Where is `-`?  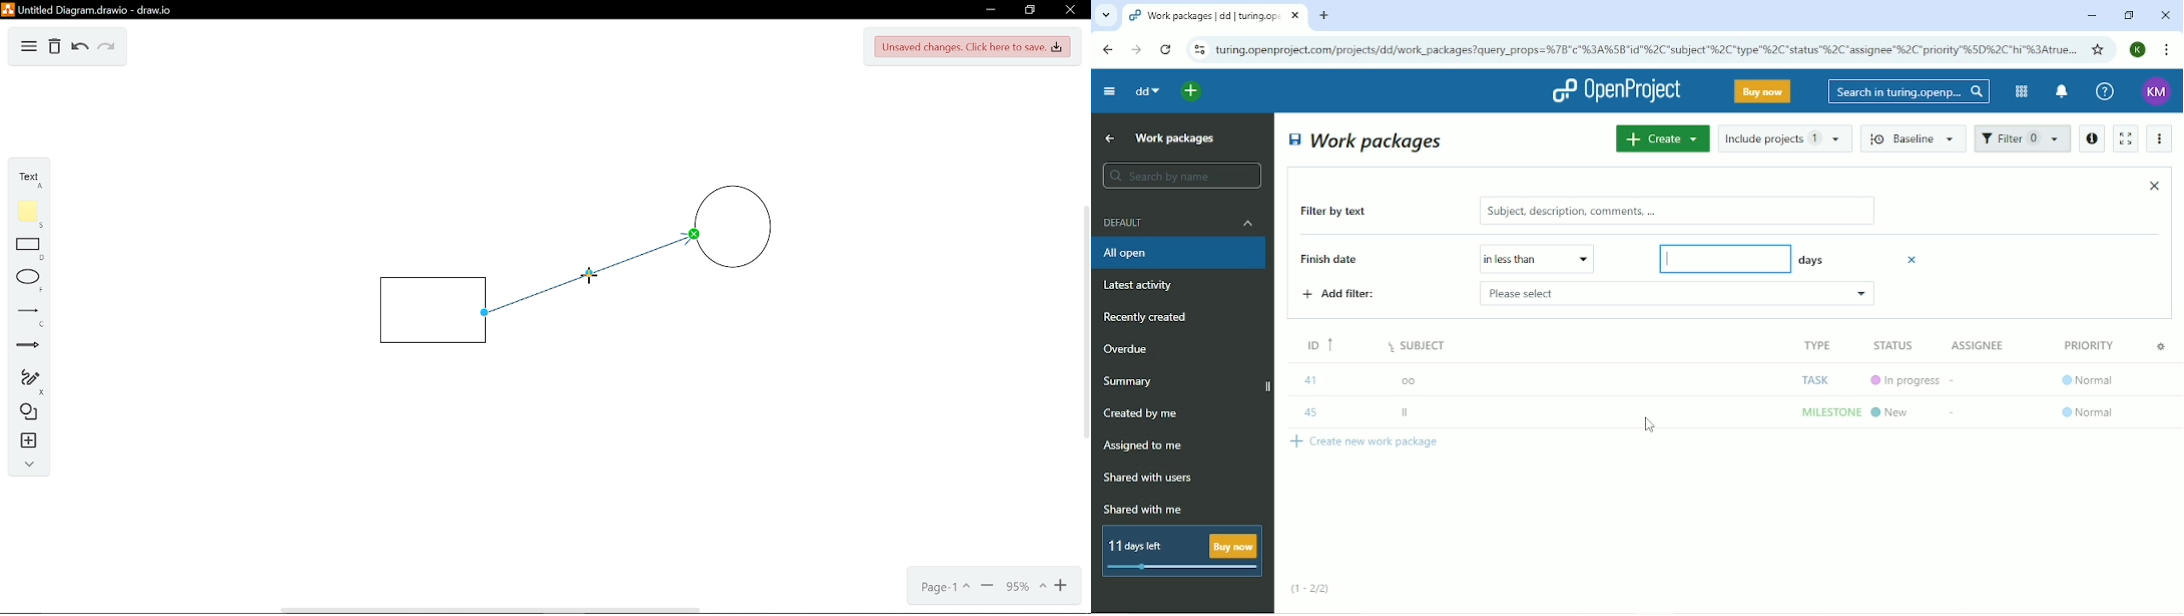
- is located at coordinates (1954, 385).